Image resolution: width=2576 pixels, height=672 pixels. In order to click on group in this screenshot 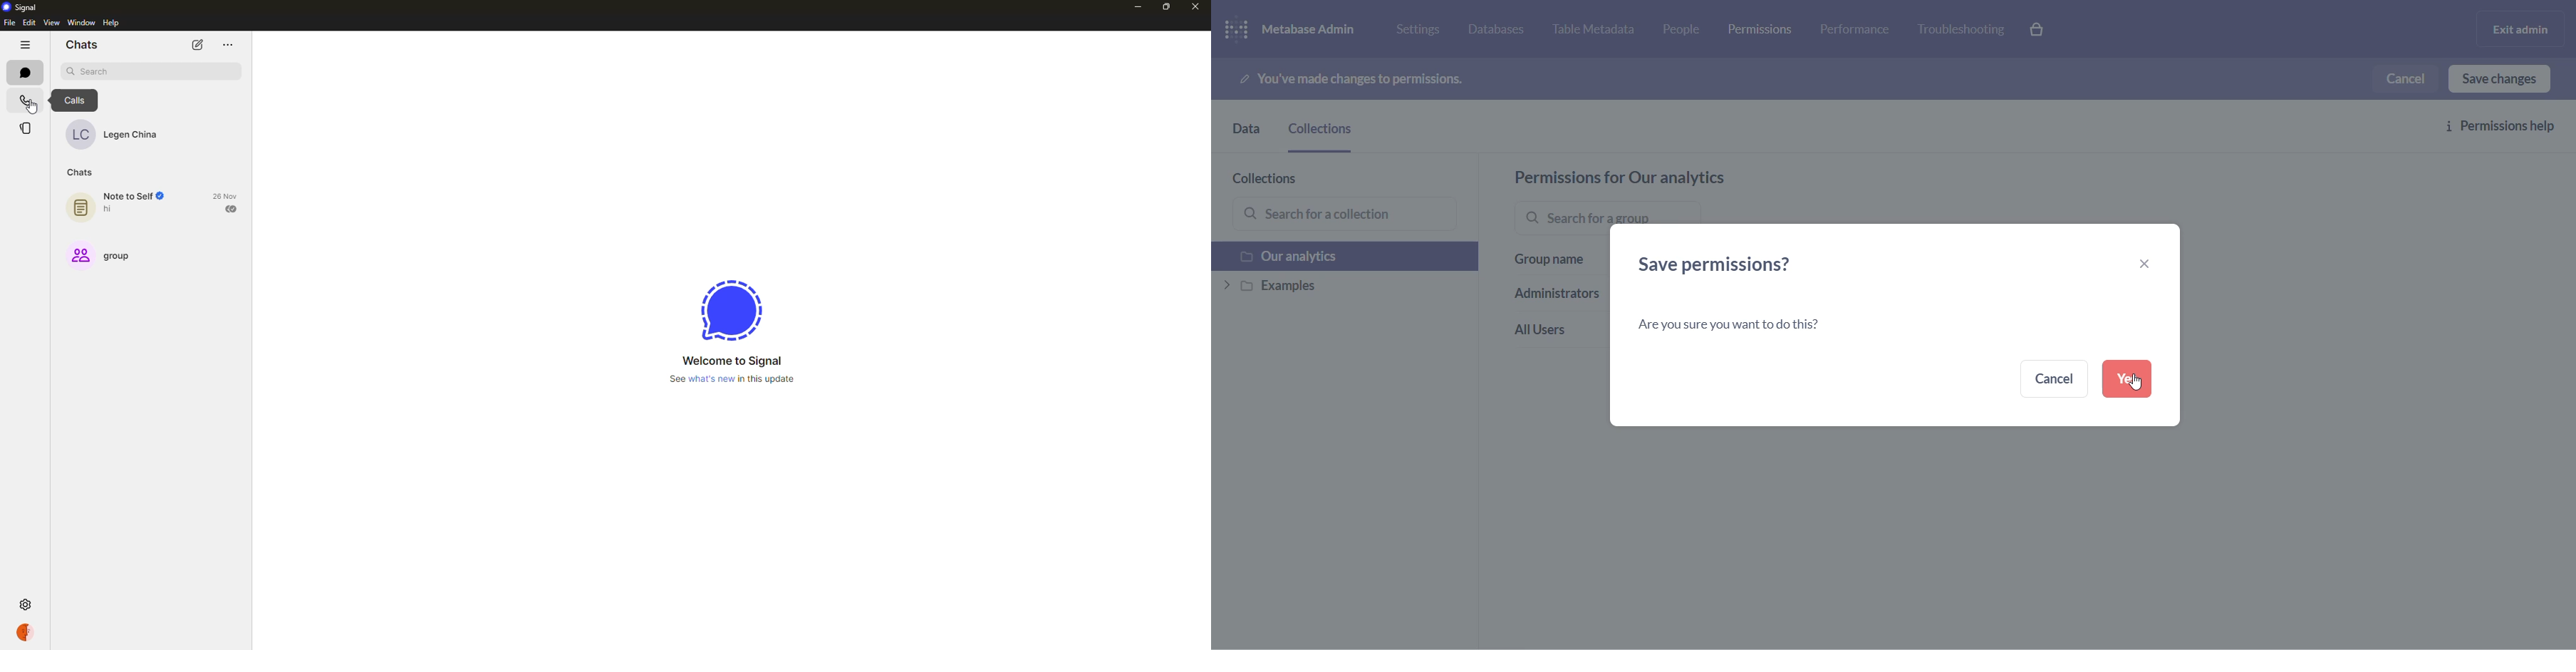, I will do `click(112, 254)`.